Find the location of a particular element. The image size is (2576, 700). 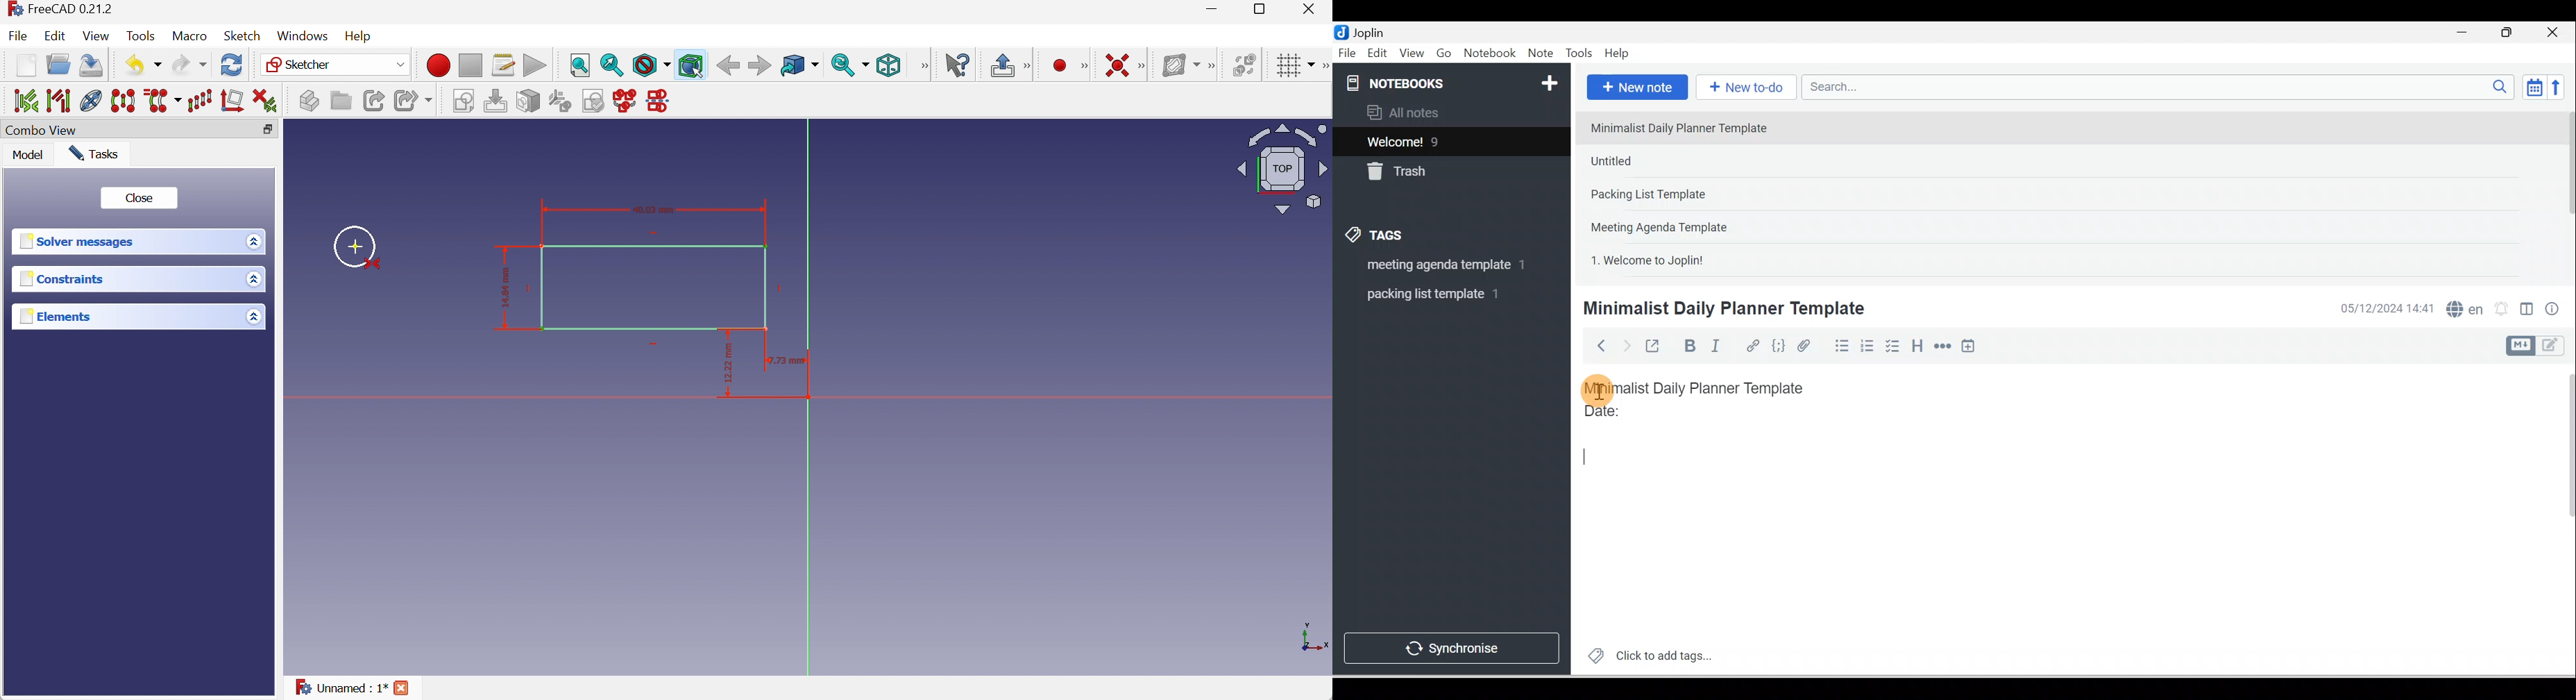

Go is located at coordinates (1446, 54).